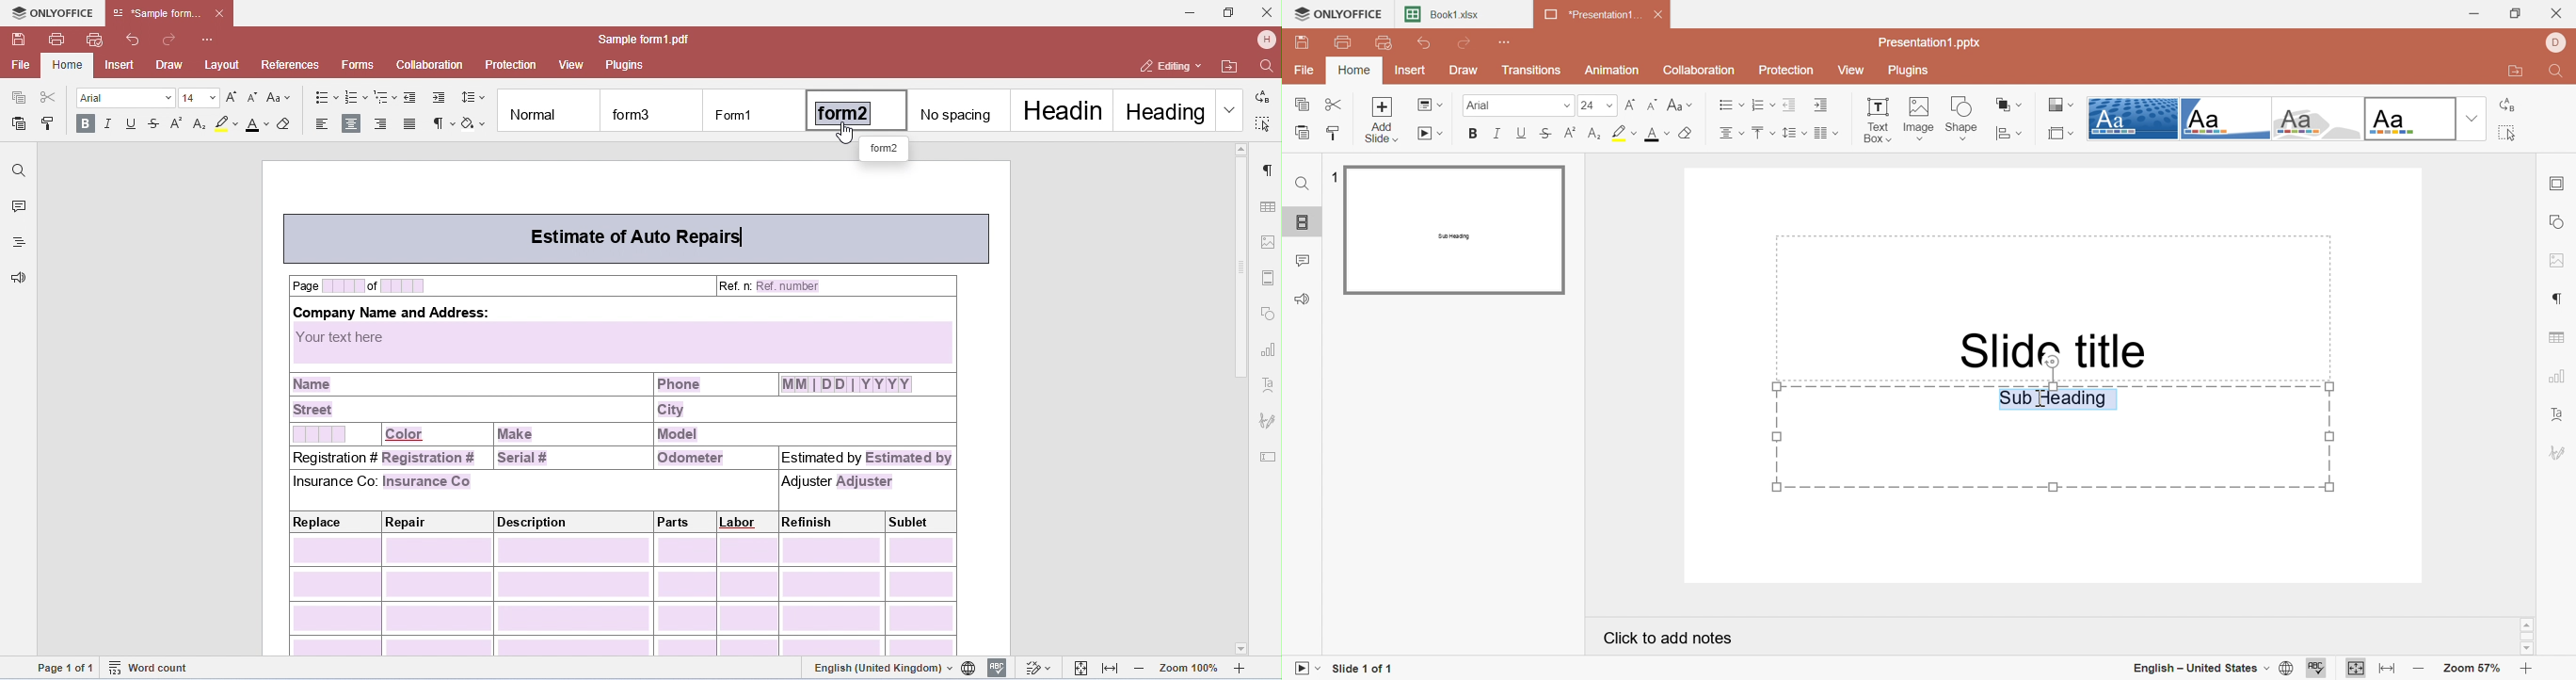 The image size is (2576, 700). I want to click on Click to add notes, so click(1663, 636).